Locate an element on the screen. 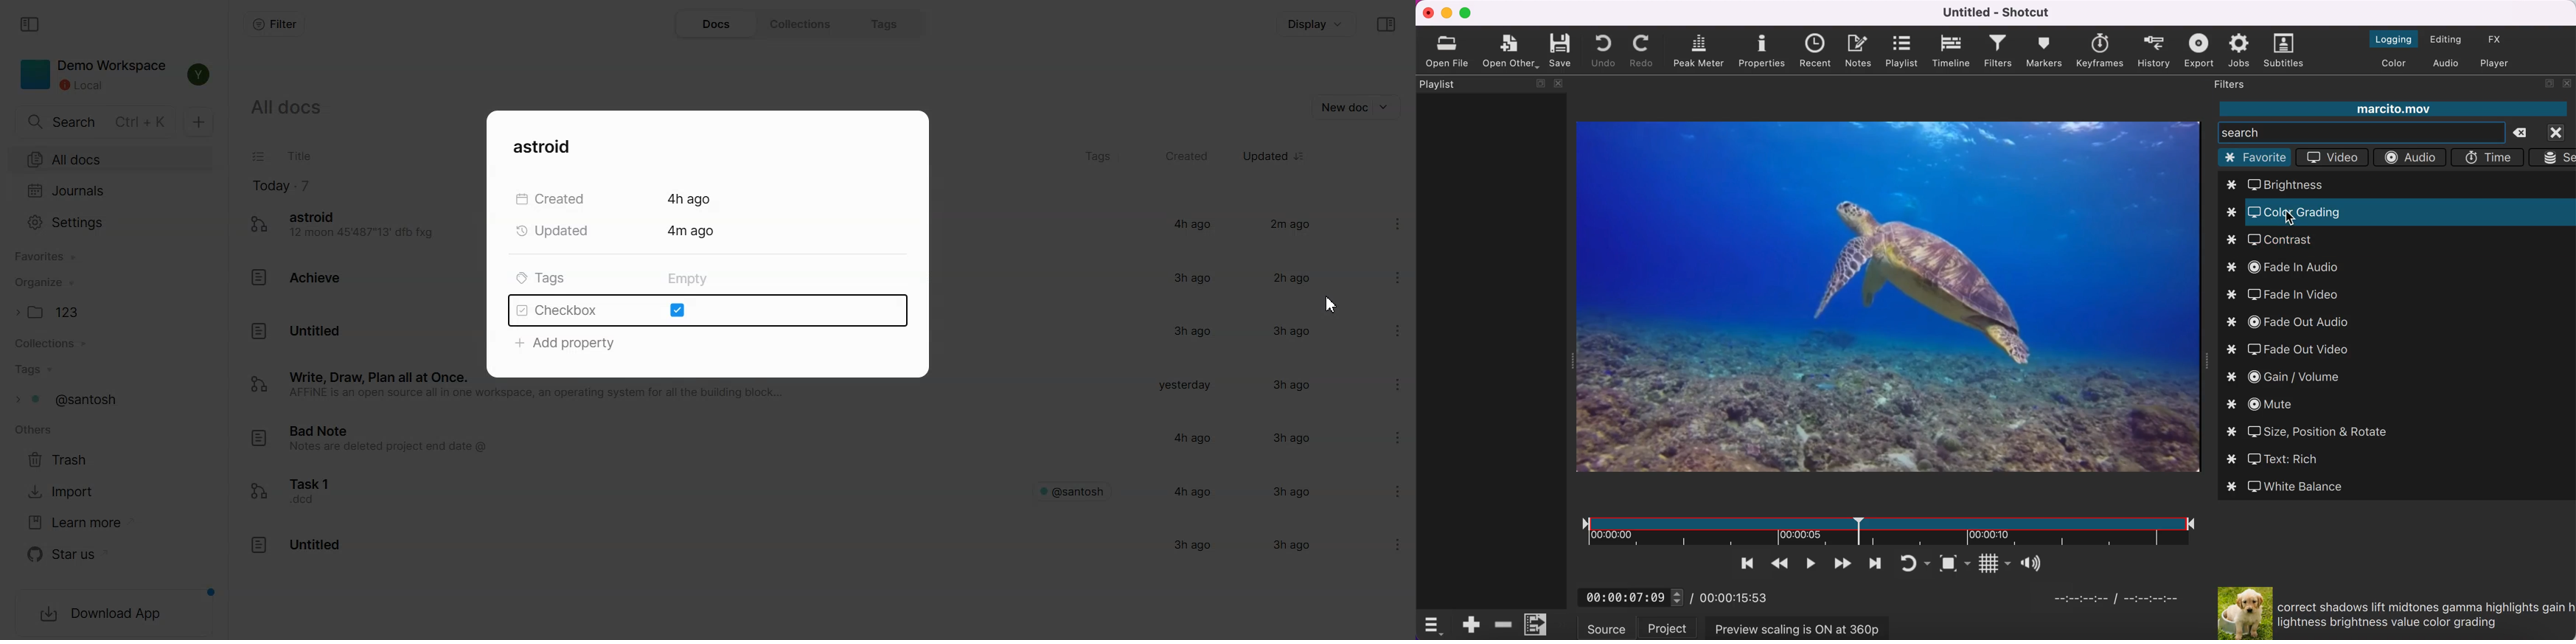 This screenshot has width=2576, height=644. playlist panel is located at coordinates (1491, 233).